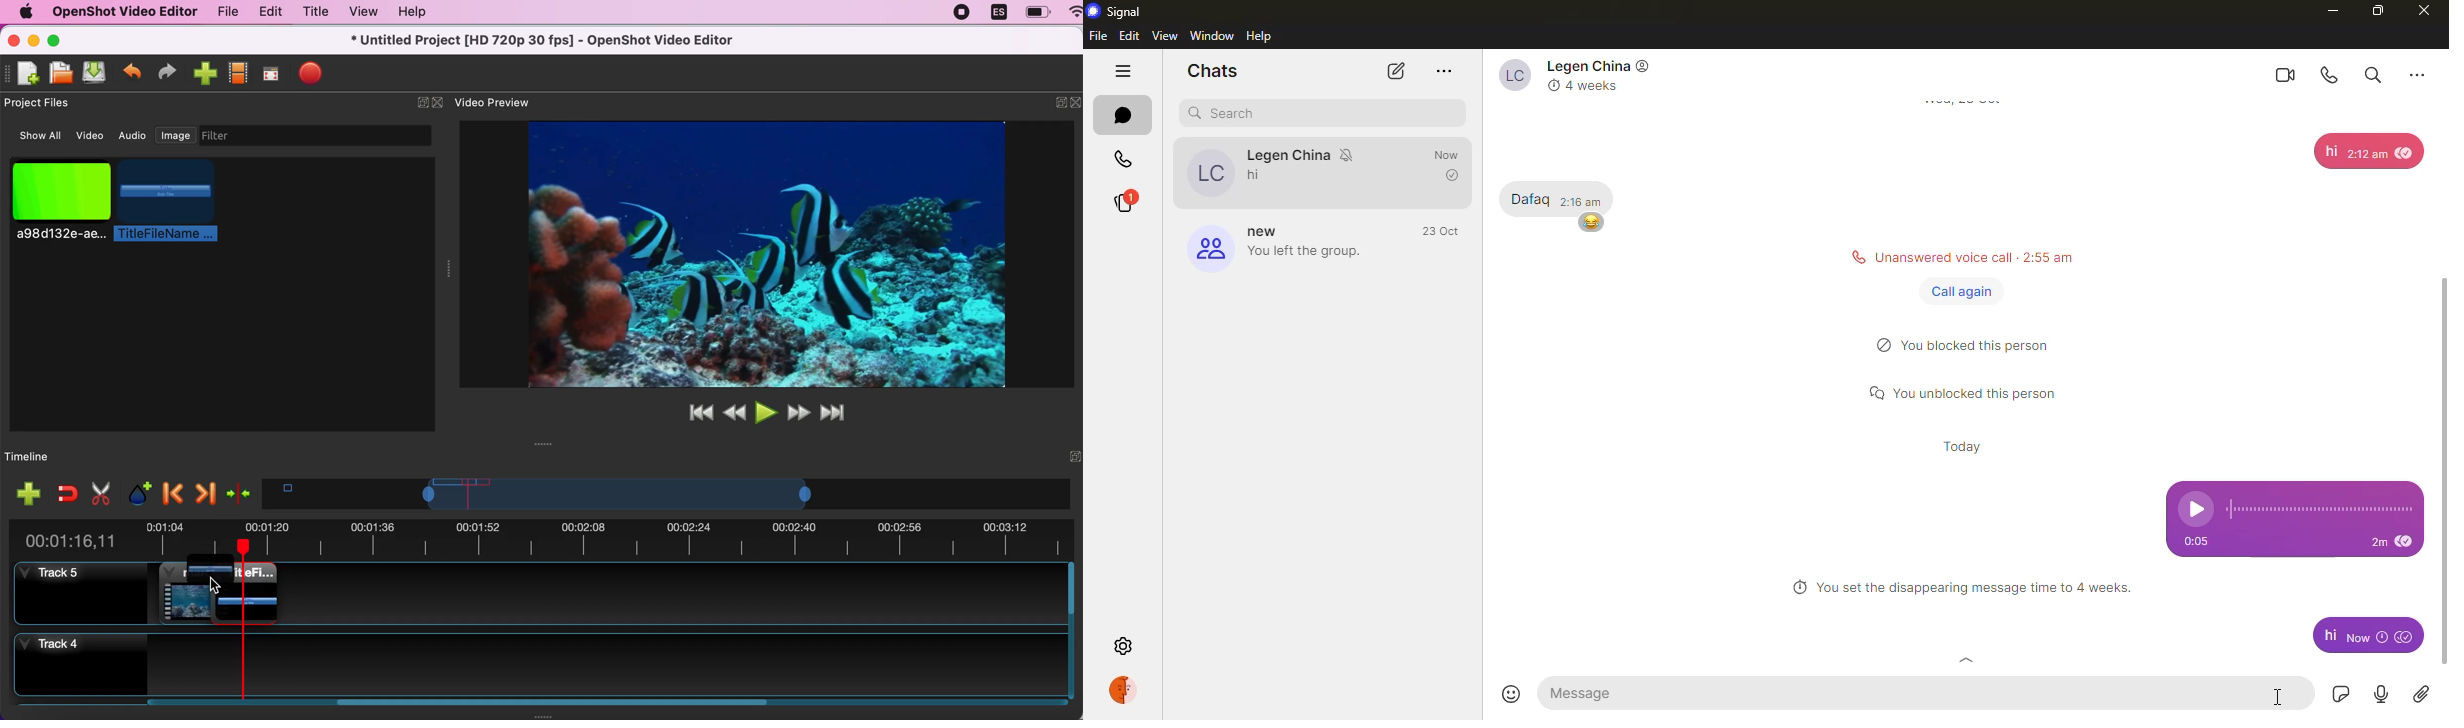 The height and width of the screenshot is (728, 2464). I want to click on new file, so click(24, 74).